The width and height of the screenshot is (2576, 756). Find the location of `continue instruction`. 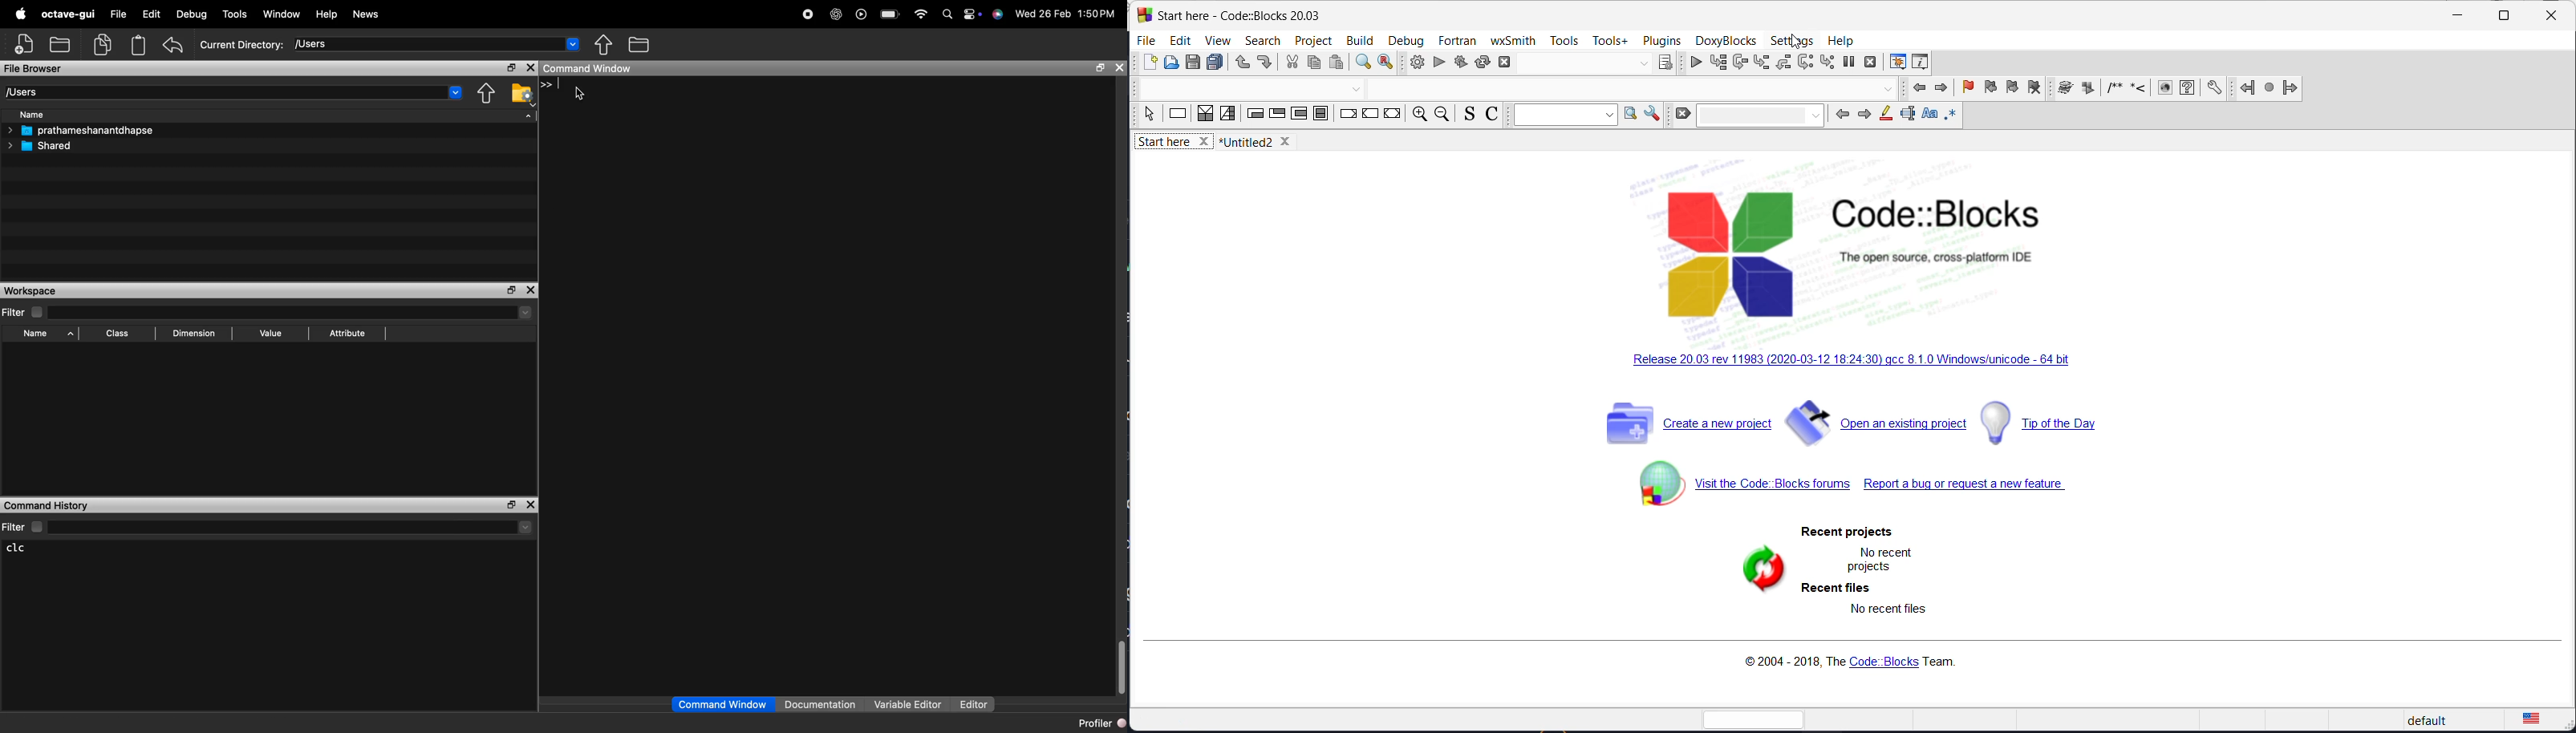

continue instruction is located at coordinates (1370, 116).